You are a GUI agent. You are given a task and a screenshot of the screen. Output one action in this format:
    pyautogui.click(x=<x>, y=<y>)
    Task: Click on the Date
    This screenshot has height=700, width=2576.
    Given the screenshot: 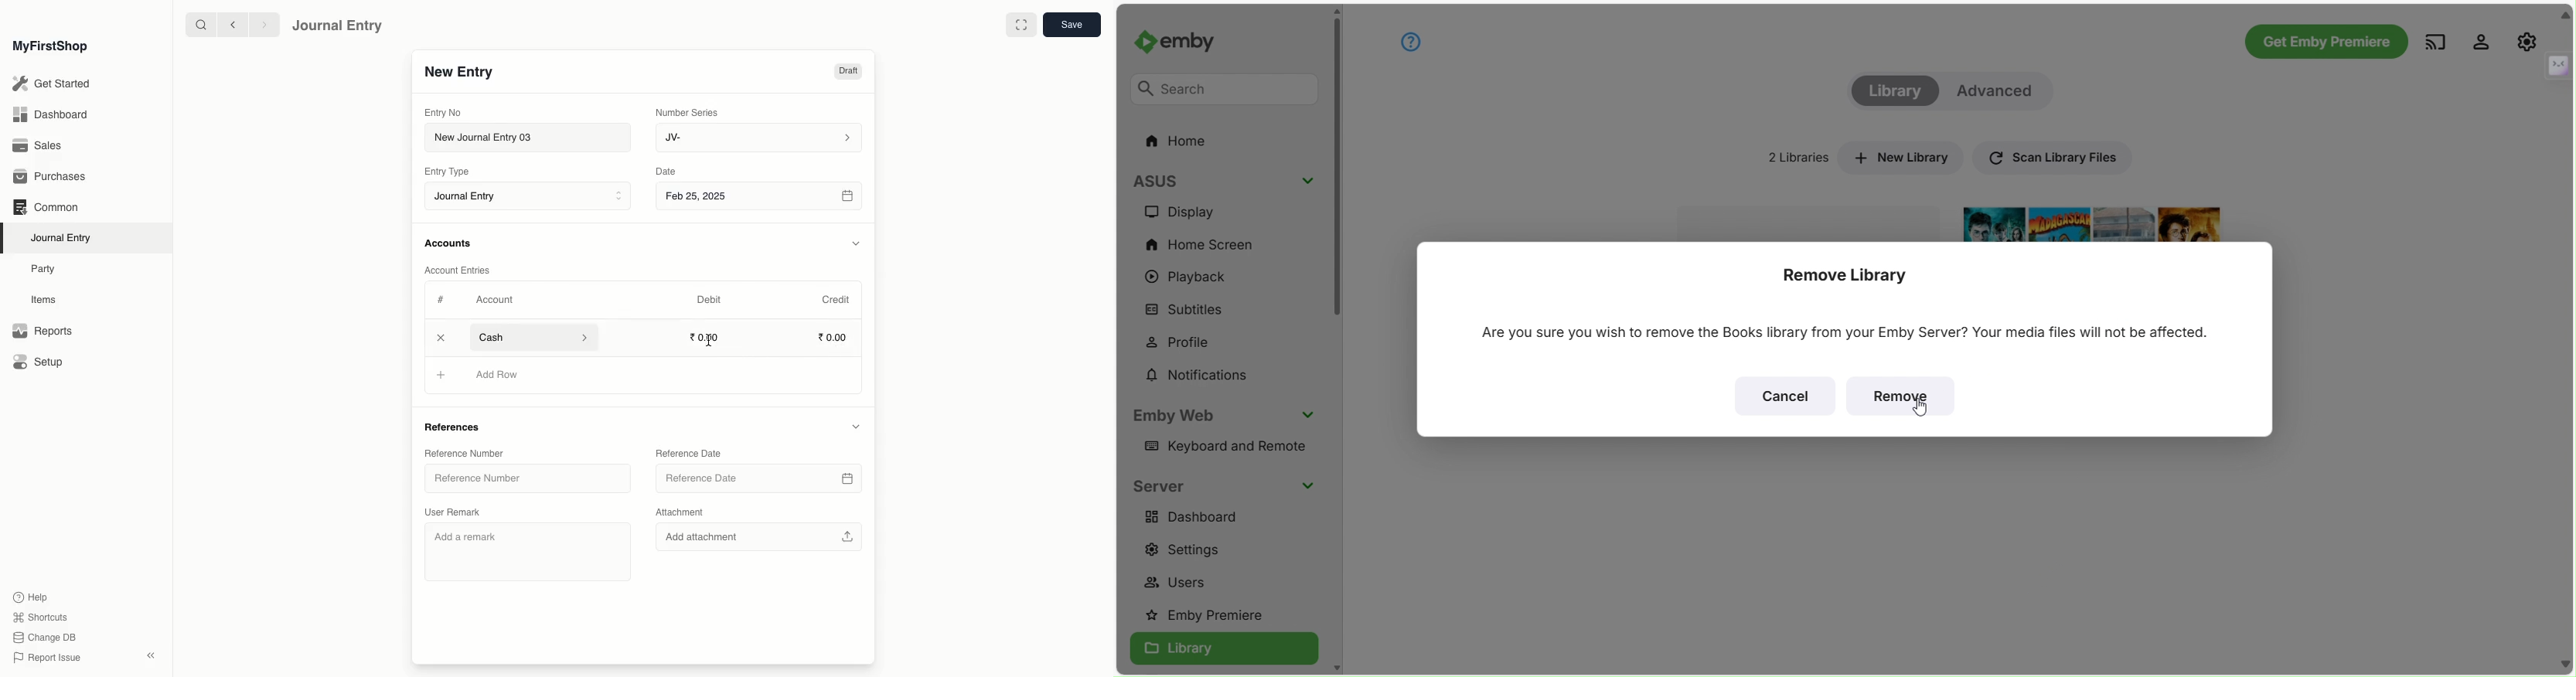 What is the action you would take?
    pyautogui.click(x=666, y=172)
    